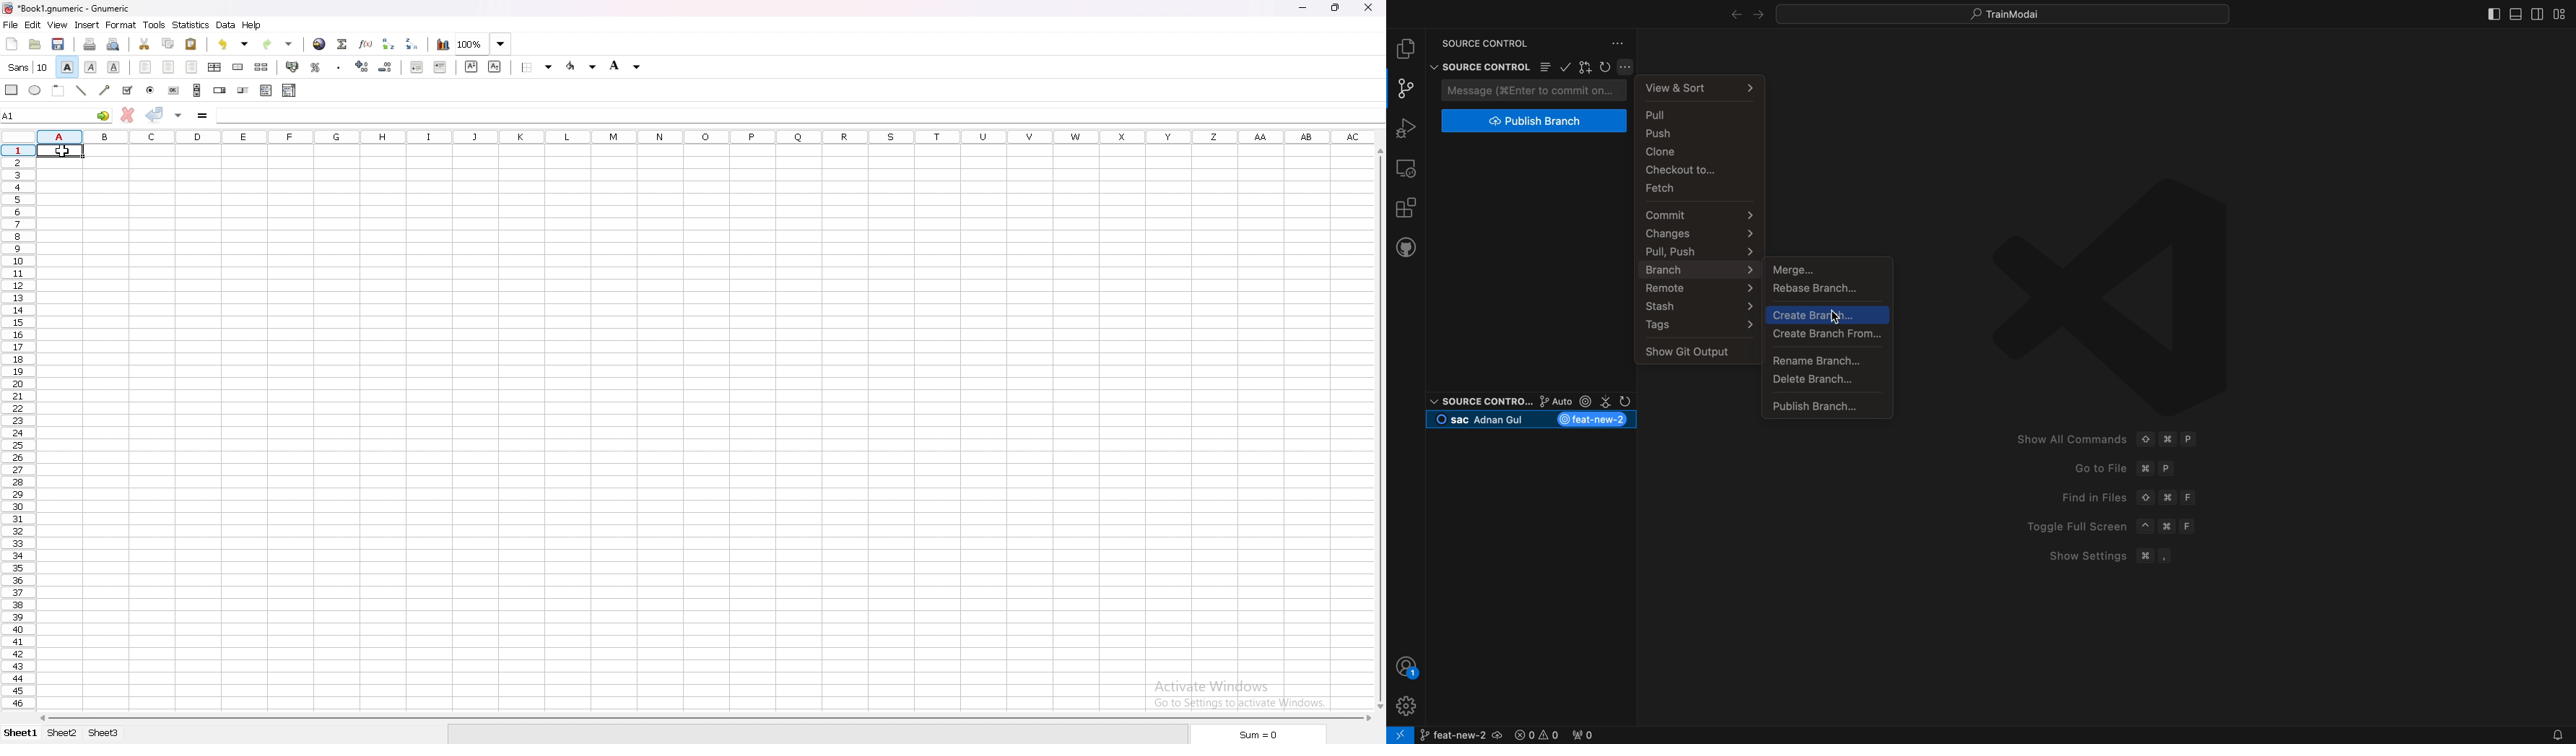 The image size is (2576, 756). Describe the element at coordinates (1408, 89) in the screenshot. I see `git` at that location.